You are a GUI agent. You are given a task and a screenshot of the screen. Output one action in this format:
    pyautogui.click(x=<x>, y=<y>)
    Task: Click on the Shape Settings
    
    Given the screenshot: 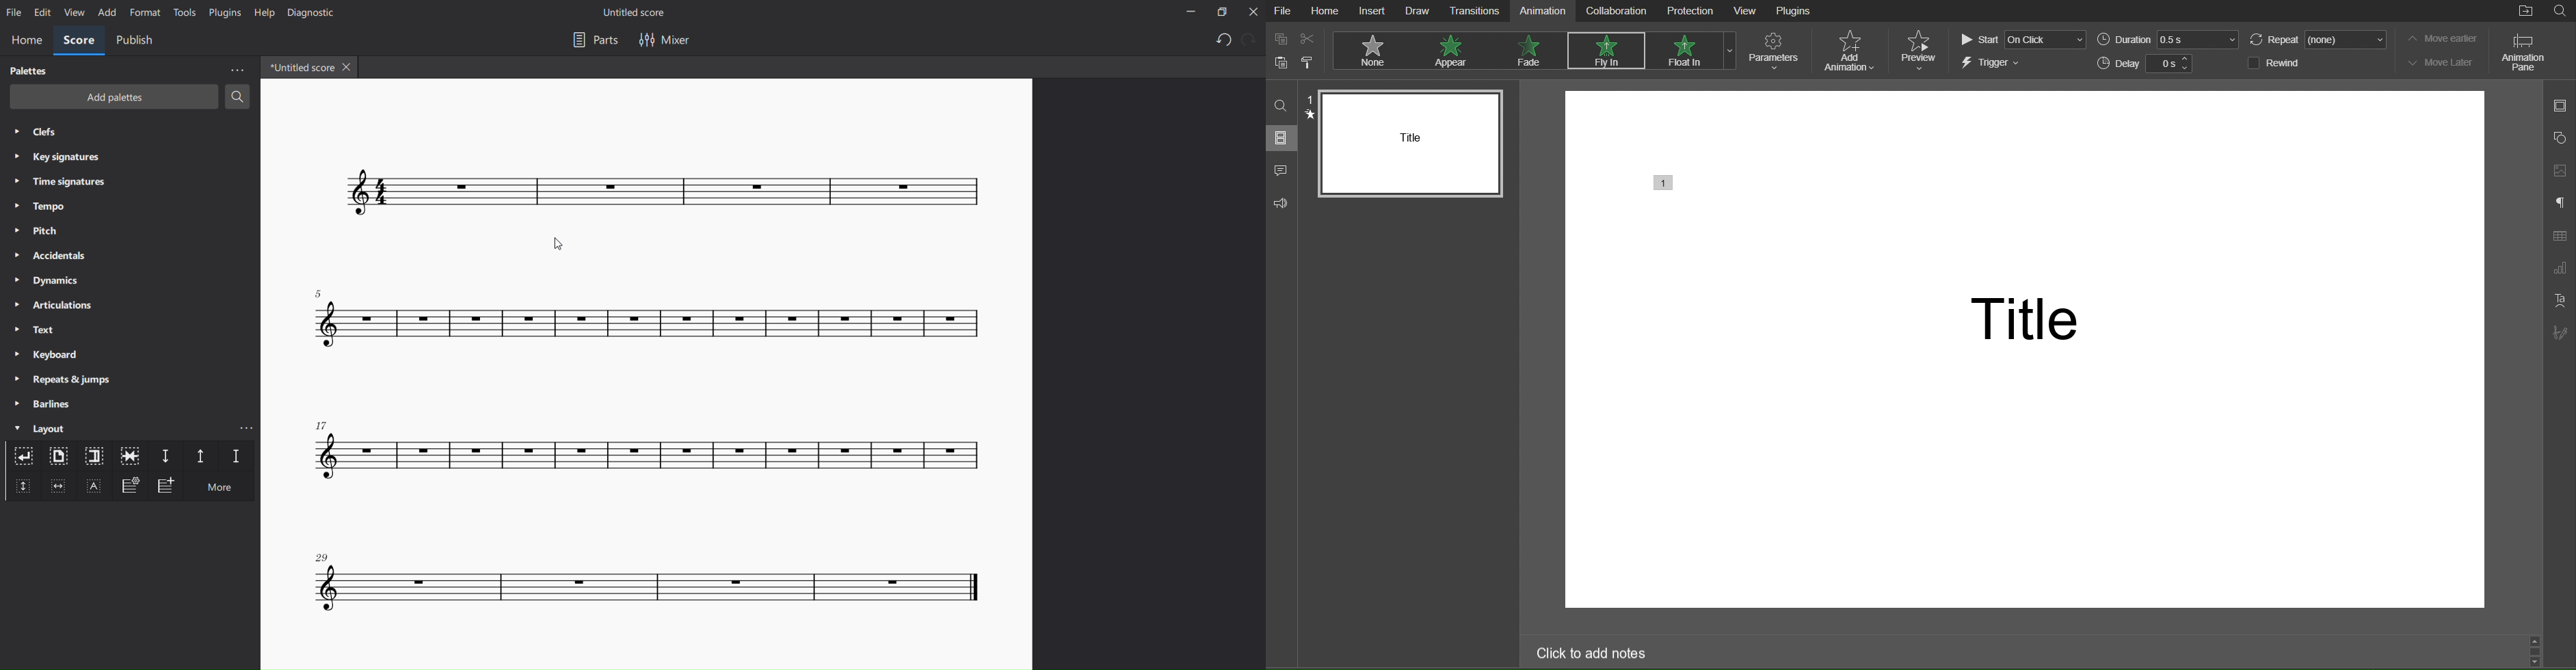 What is the action you would take?
    pyautogui.click(x=2560, y=137)
    